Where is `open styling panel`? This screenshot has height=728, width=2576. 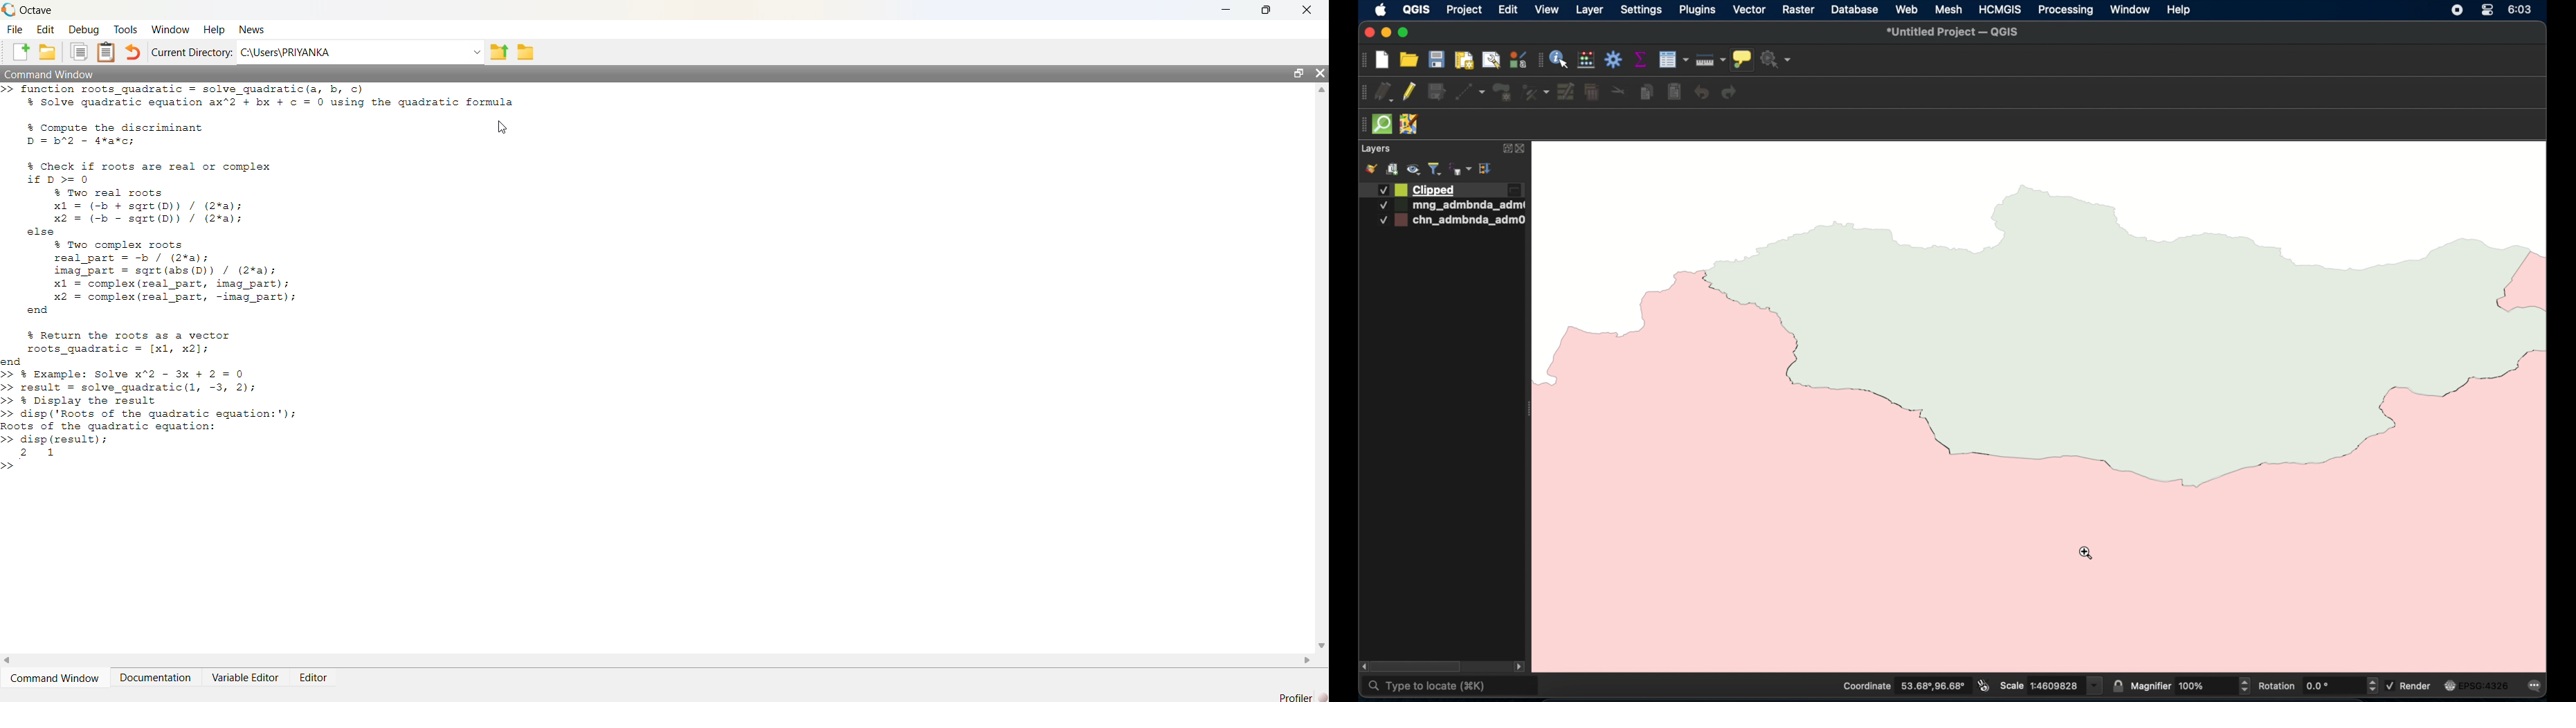 open styling panel is located at coordinates (1370, 169).